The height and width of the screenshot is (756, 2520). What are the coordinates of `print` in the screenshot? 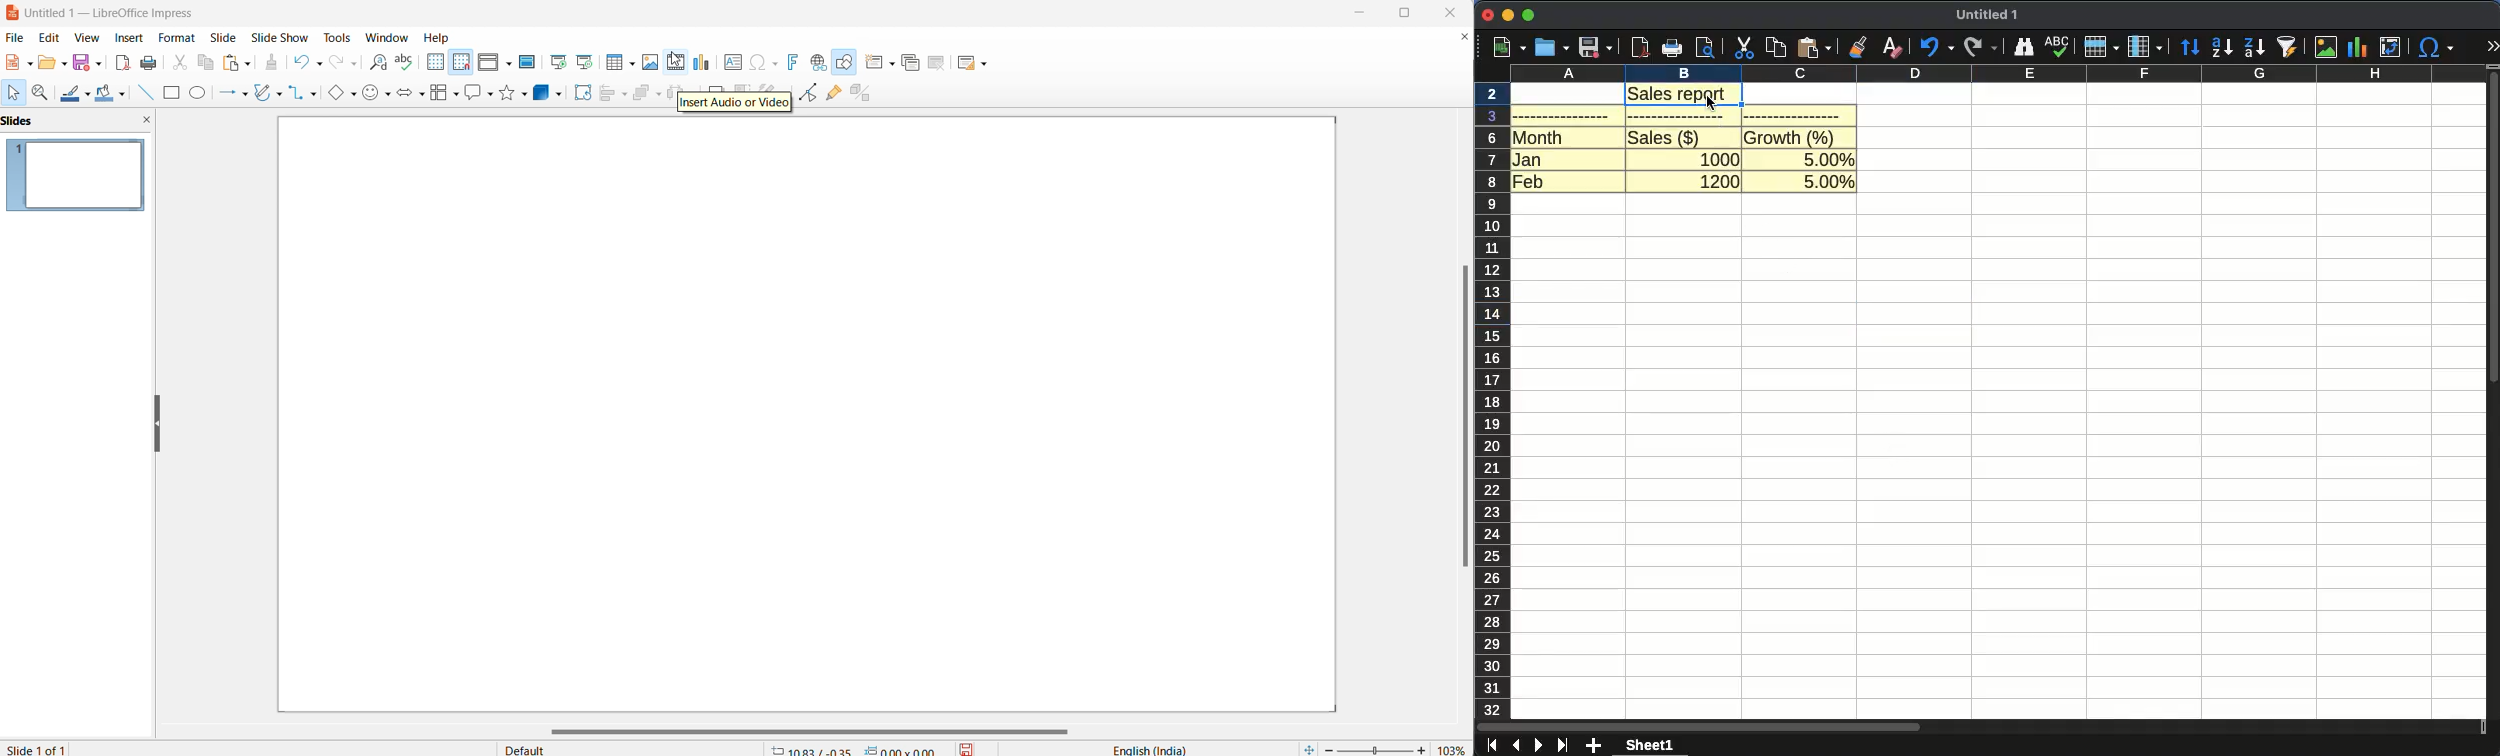 It's located at (147, 63).